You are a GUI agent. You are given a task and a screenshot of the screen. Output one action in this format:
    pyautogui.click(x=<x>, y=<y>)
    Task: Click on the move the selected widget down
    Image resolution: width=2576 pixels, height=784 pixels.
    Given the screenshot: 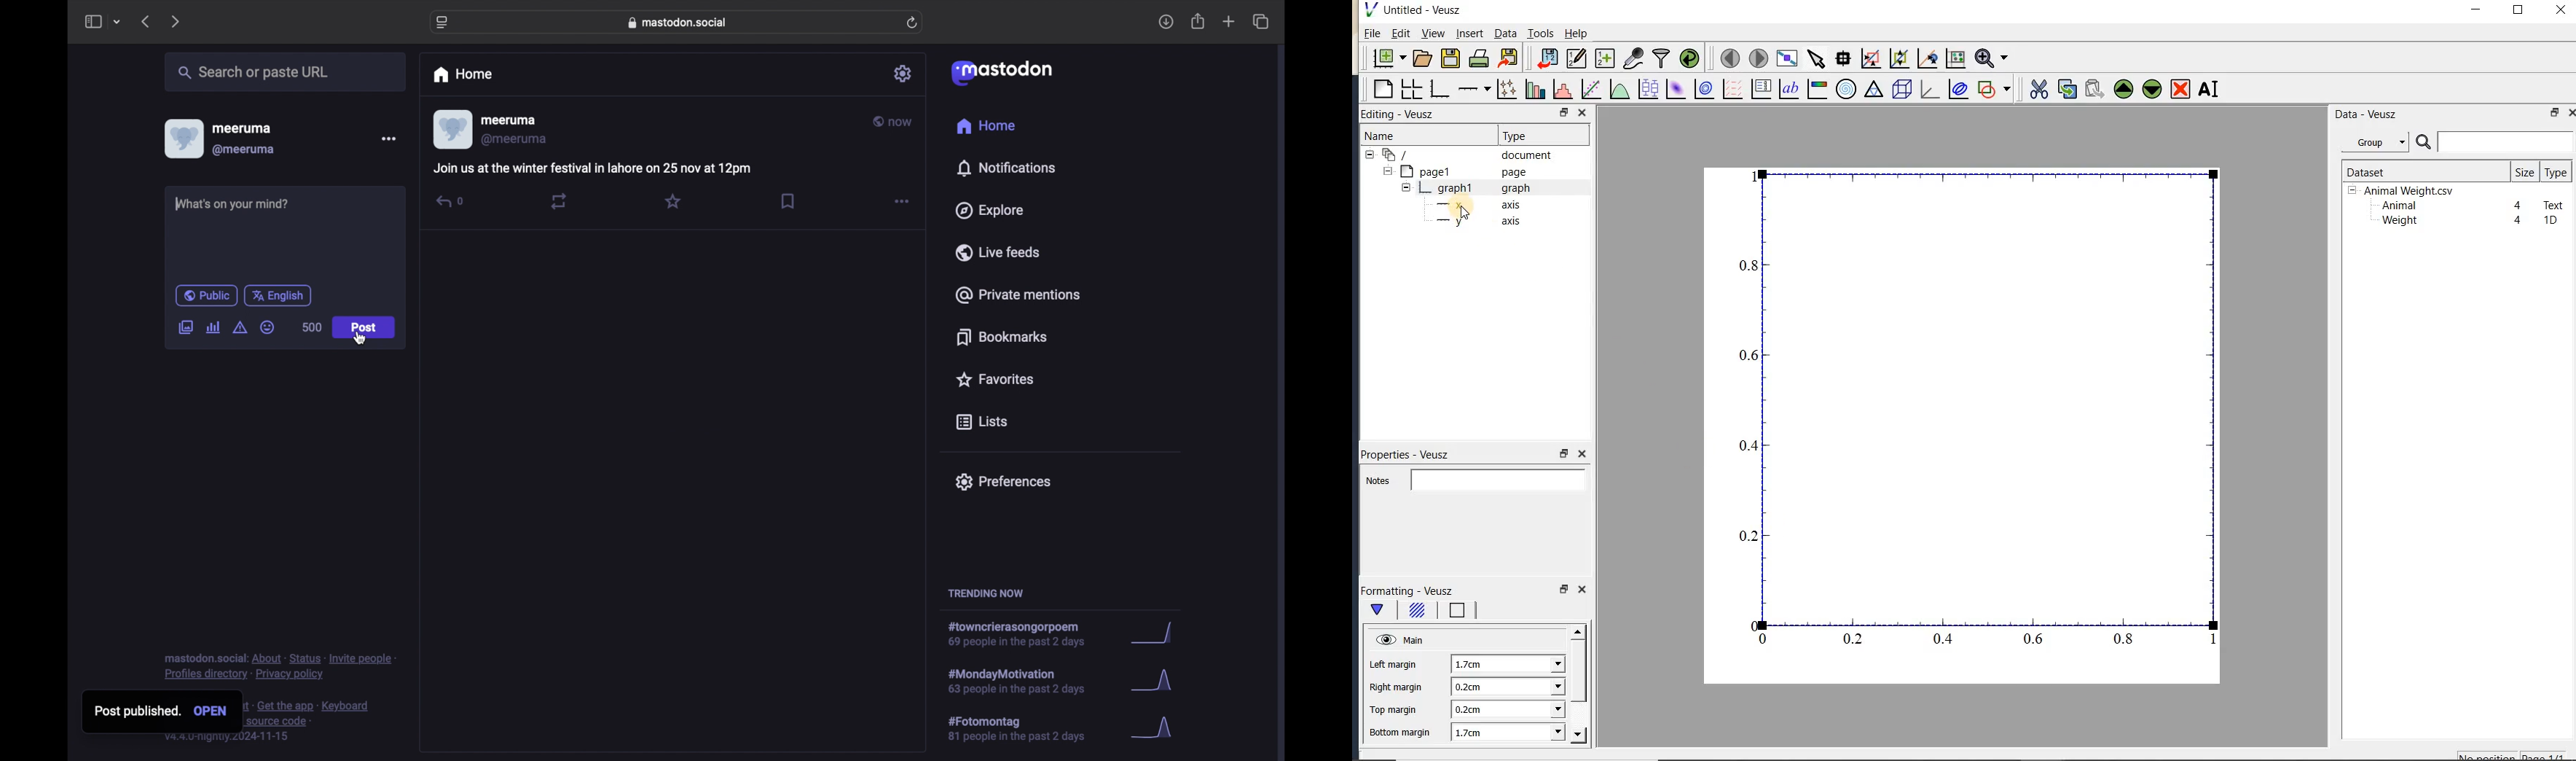 What is the action you would take?
    pyautogui.click(x=2152, y=89)
    